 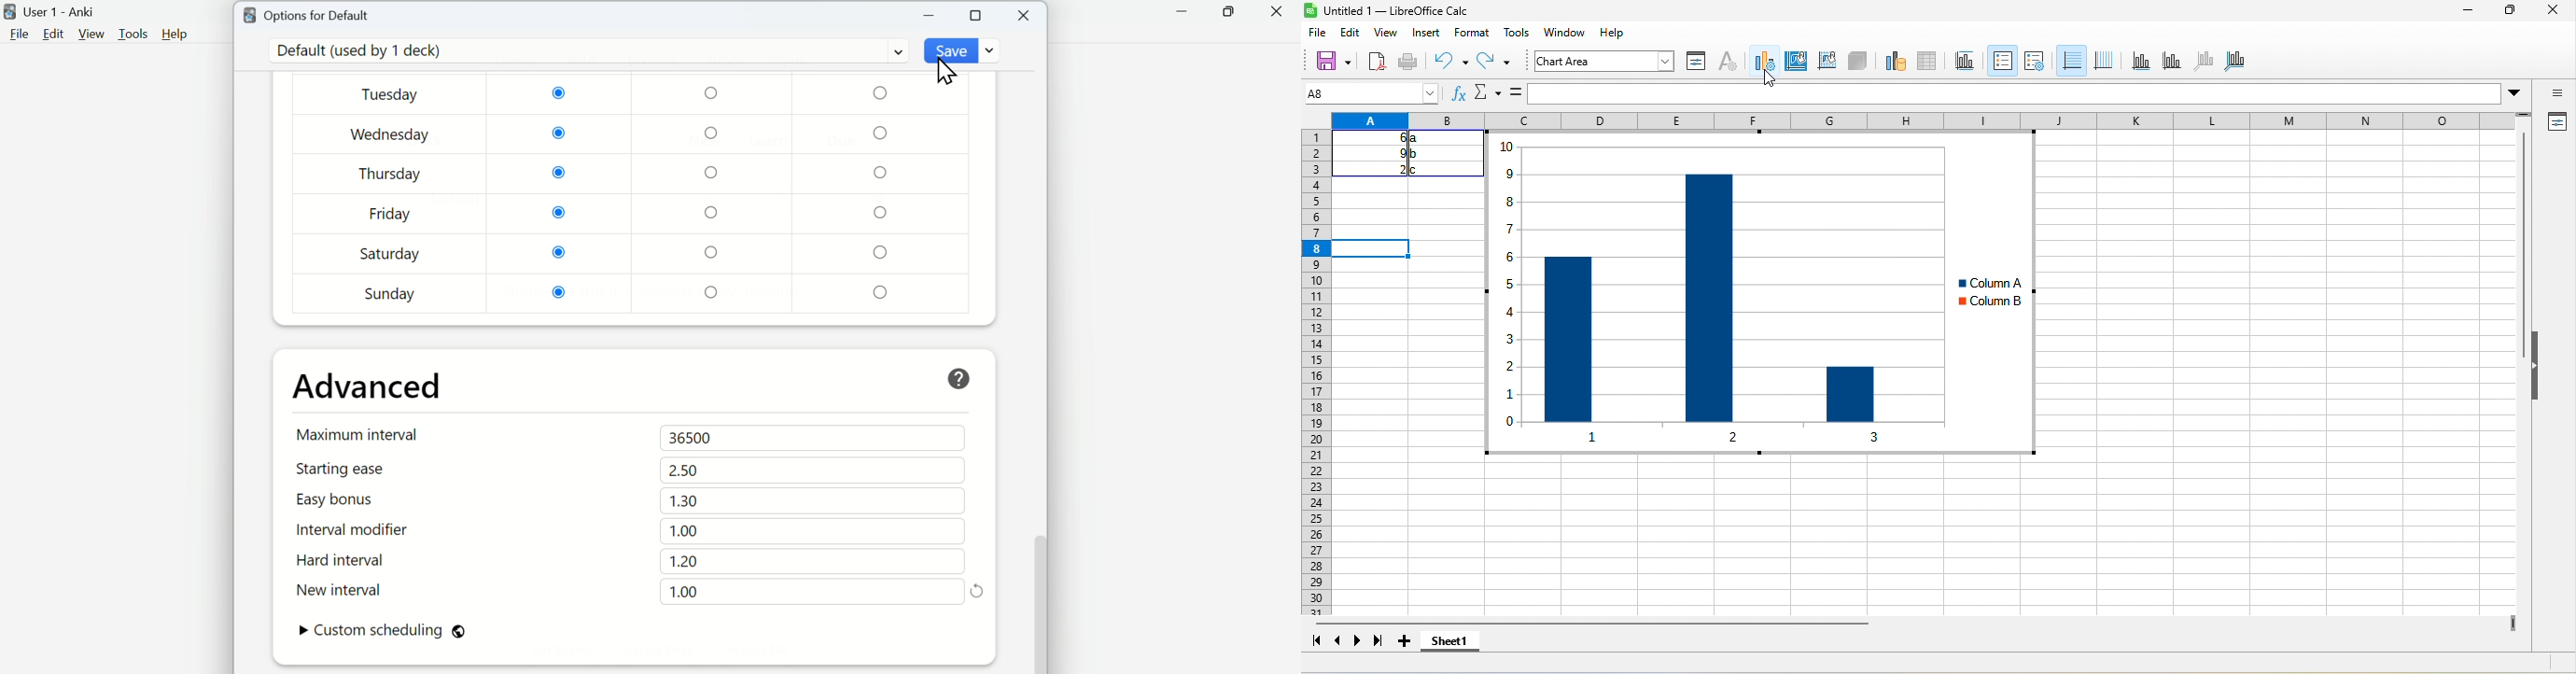 What do you see at coordinates (17, 35) in the screenshot?
I see `File` at bounding box center [17, 35].